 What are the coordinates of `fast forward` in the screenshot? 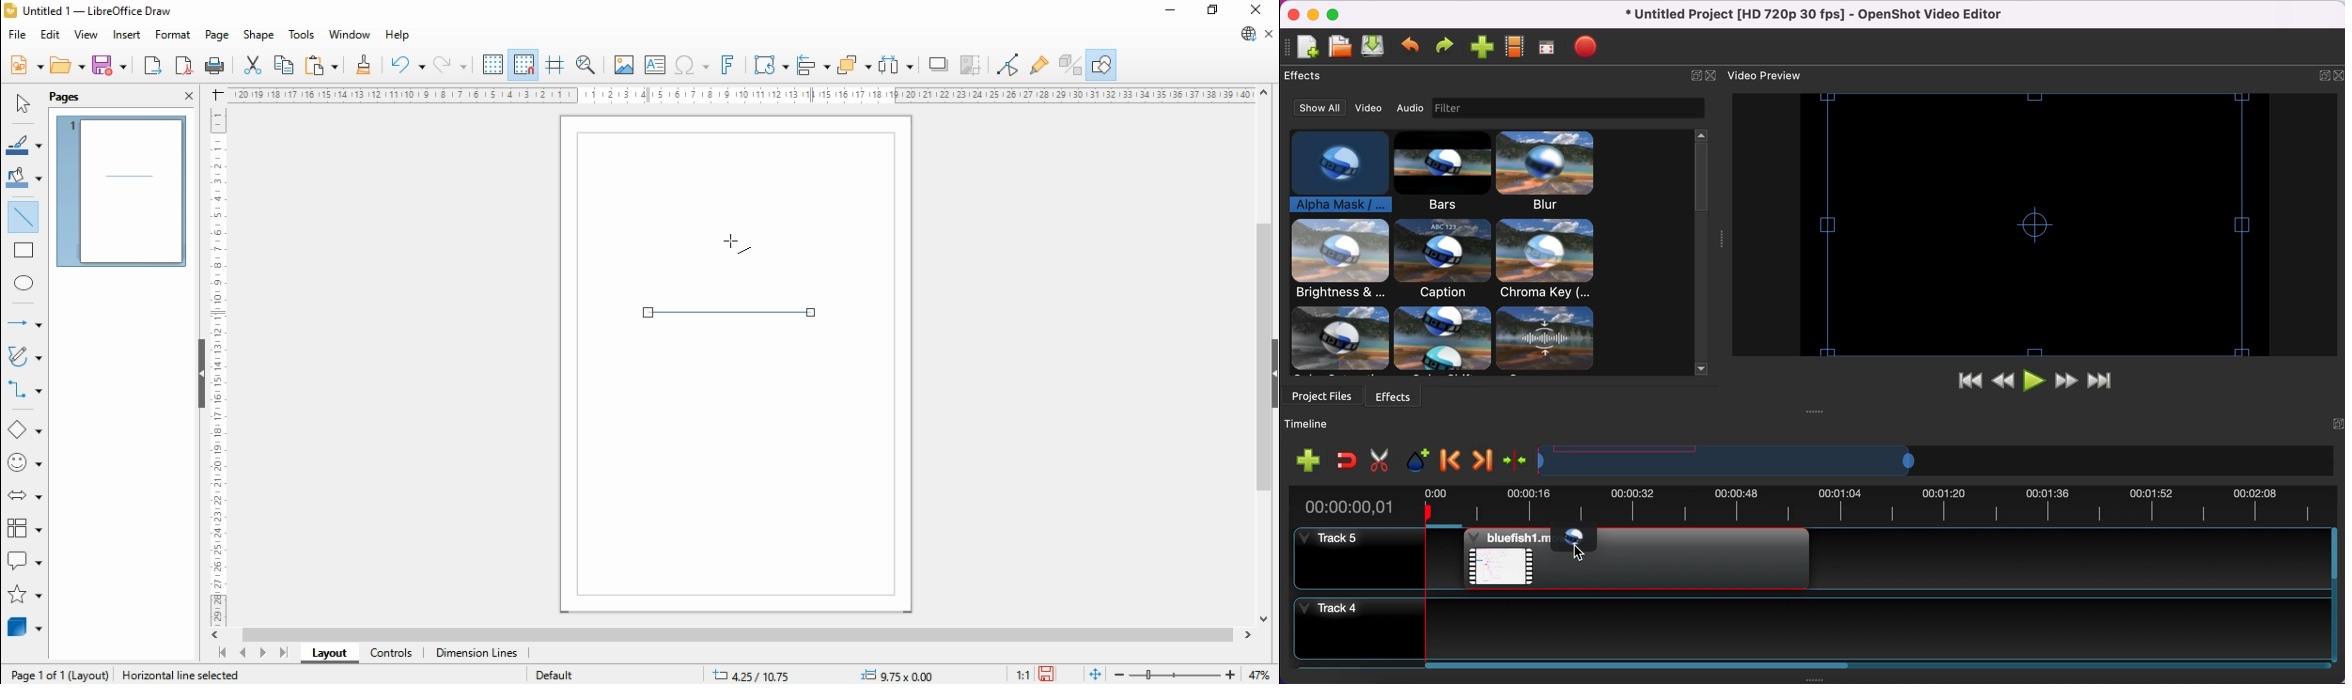 It's located at (2067, 380).